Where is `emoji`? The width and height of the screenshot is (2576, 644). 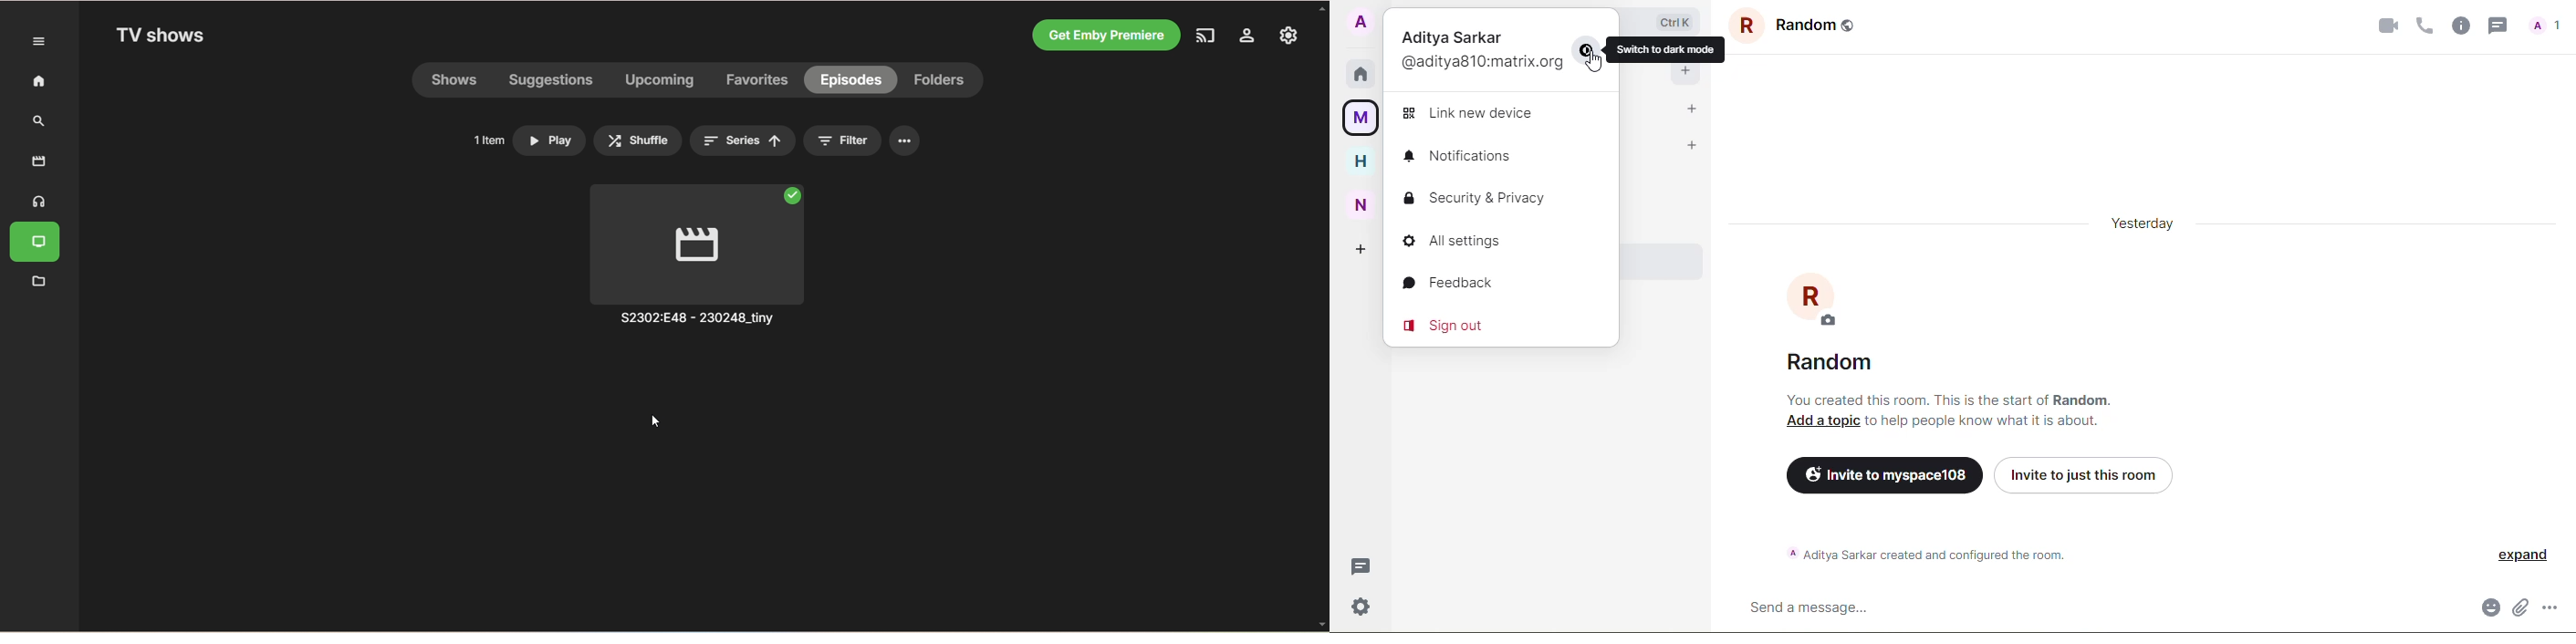
emoji is located at coordinates (2487, 606).